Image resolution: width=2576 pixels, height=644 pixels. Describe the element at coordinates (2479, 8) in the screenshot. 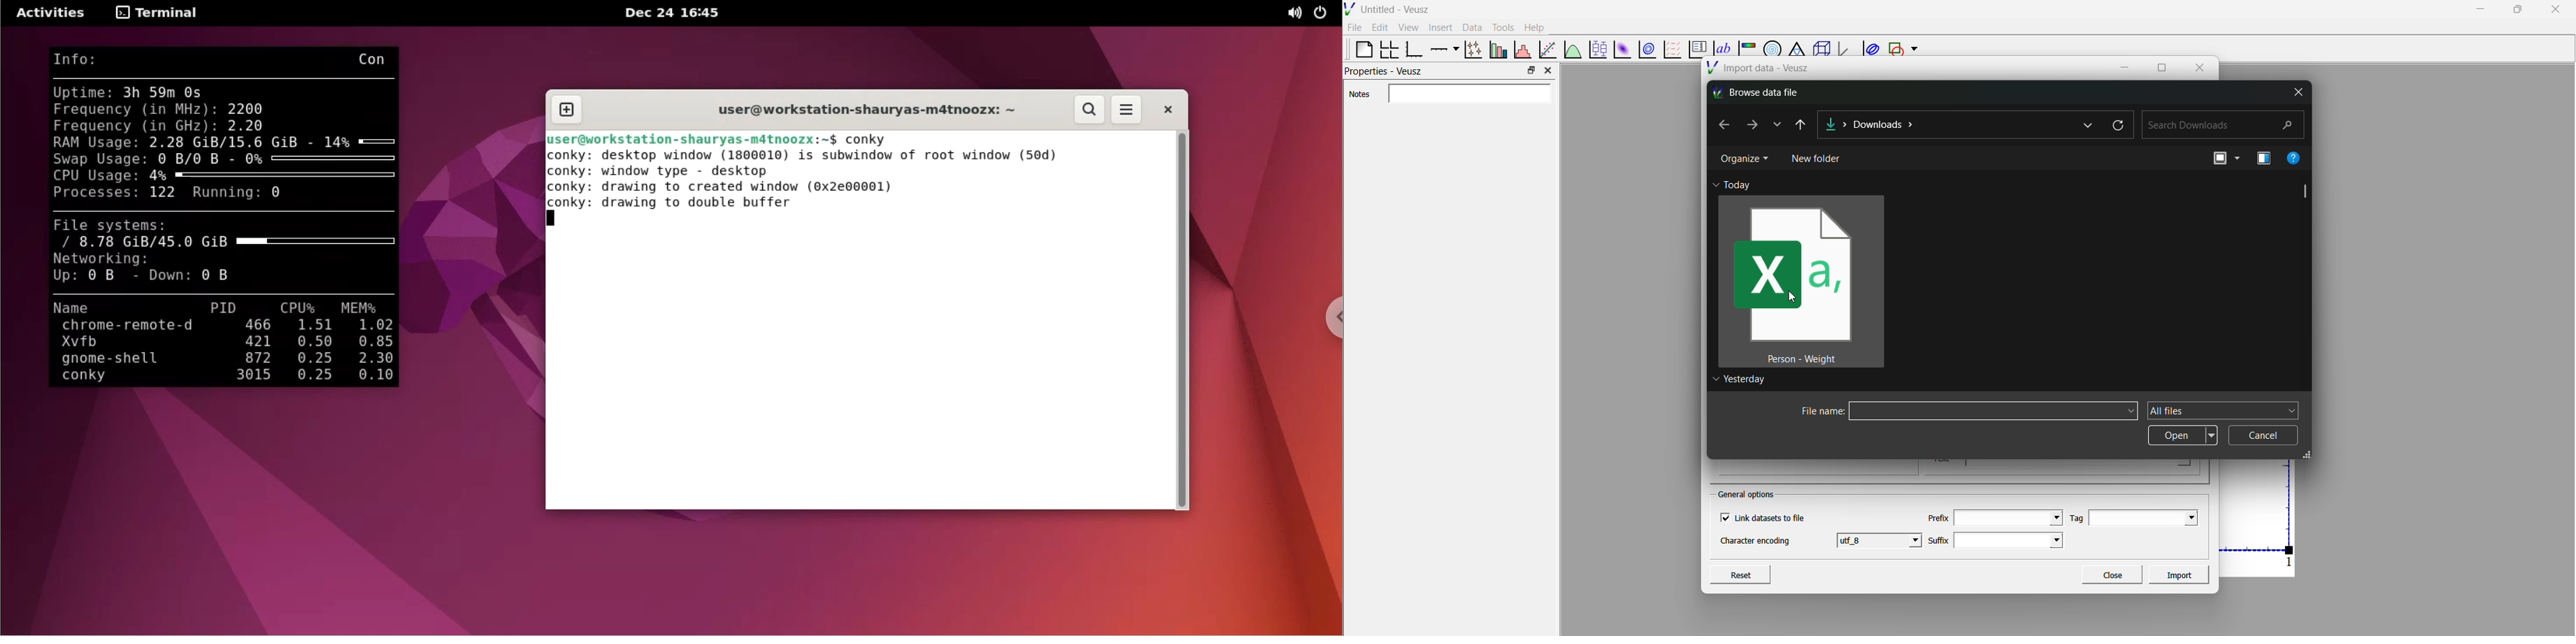

I see `minimize` at that location.